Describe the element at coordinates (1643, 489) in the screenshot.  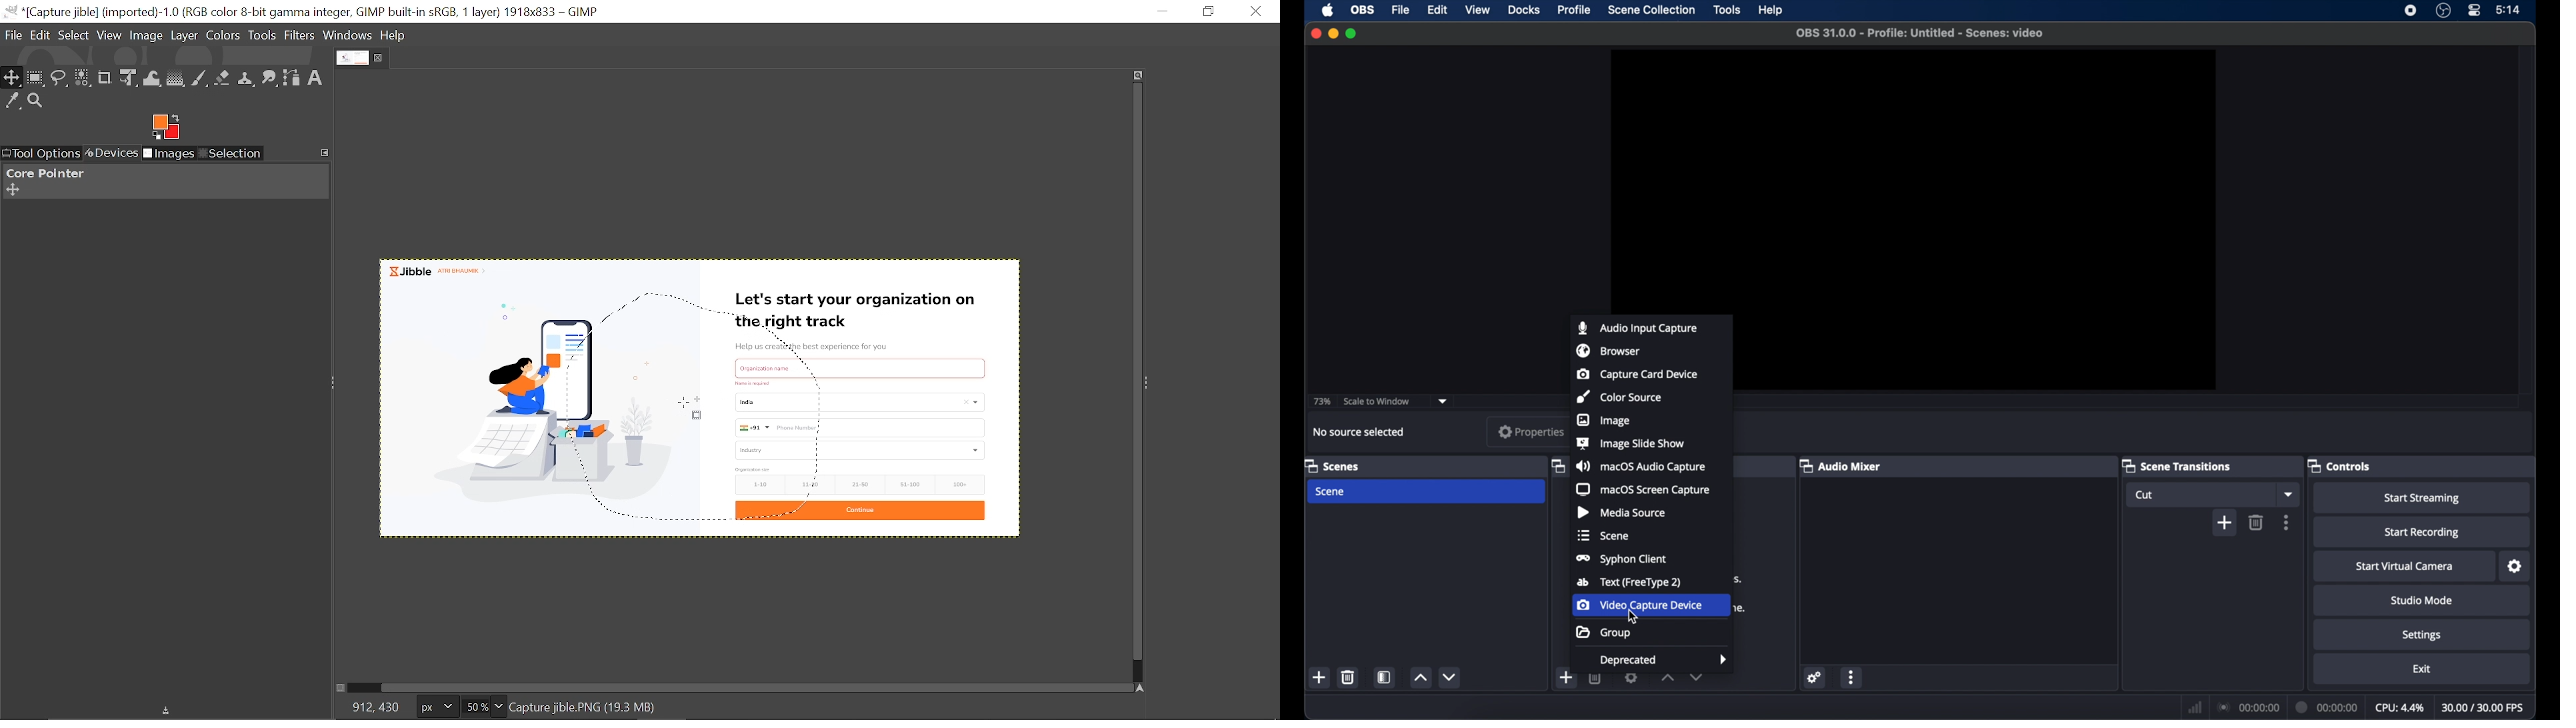
I see `macOS screen capture` at that location.